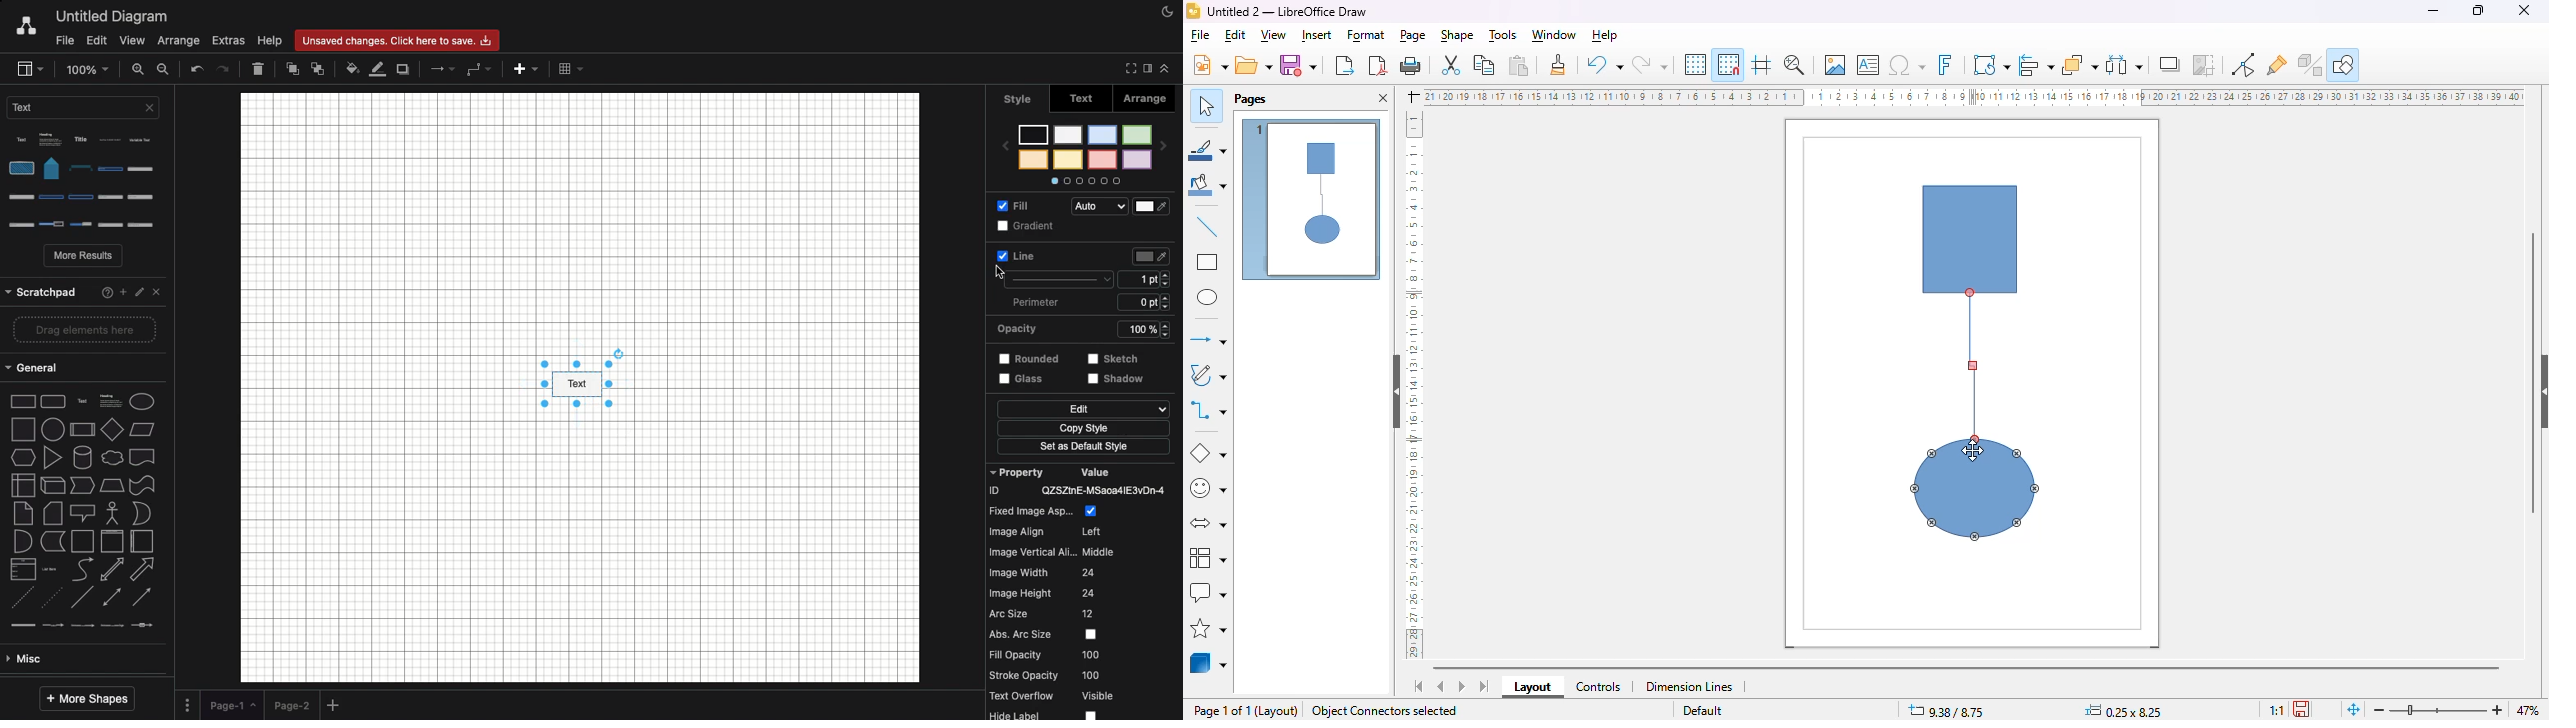 This screenshot has width=2576, height=728. Describe the element at coordinates (1124, 358) in the screenshot. I see `` at that location.